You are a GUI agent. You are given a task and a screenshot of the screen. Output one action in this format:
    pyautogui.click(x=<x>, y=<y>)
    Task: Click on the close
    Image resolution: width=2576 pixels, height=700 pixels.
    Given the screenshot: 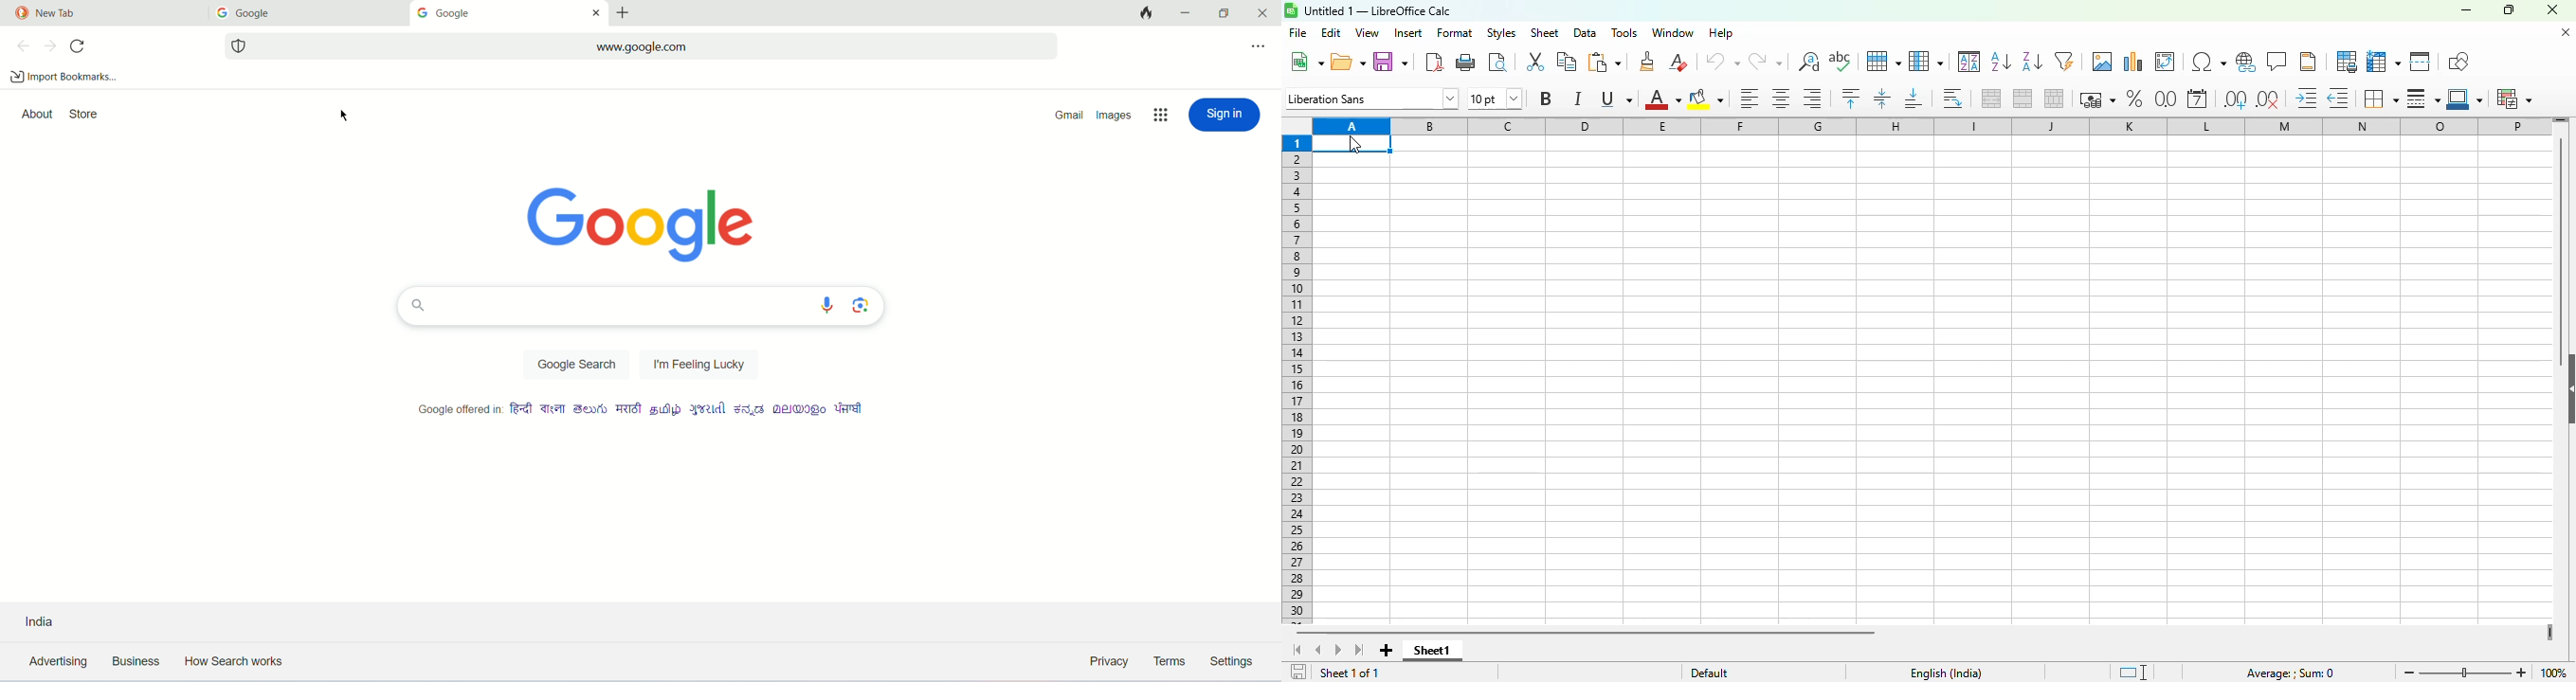 What is the action you would take?
    pyautogui.click(x=2551, y=9)
    